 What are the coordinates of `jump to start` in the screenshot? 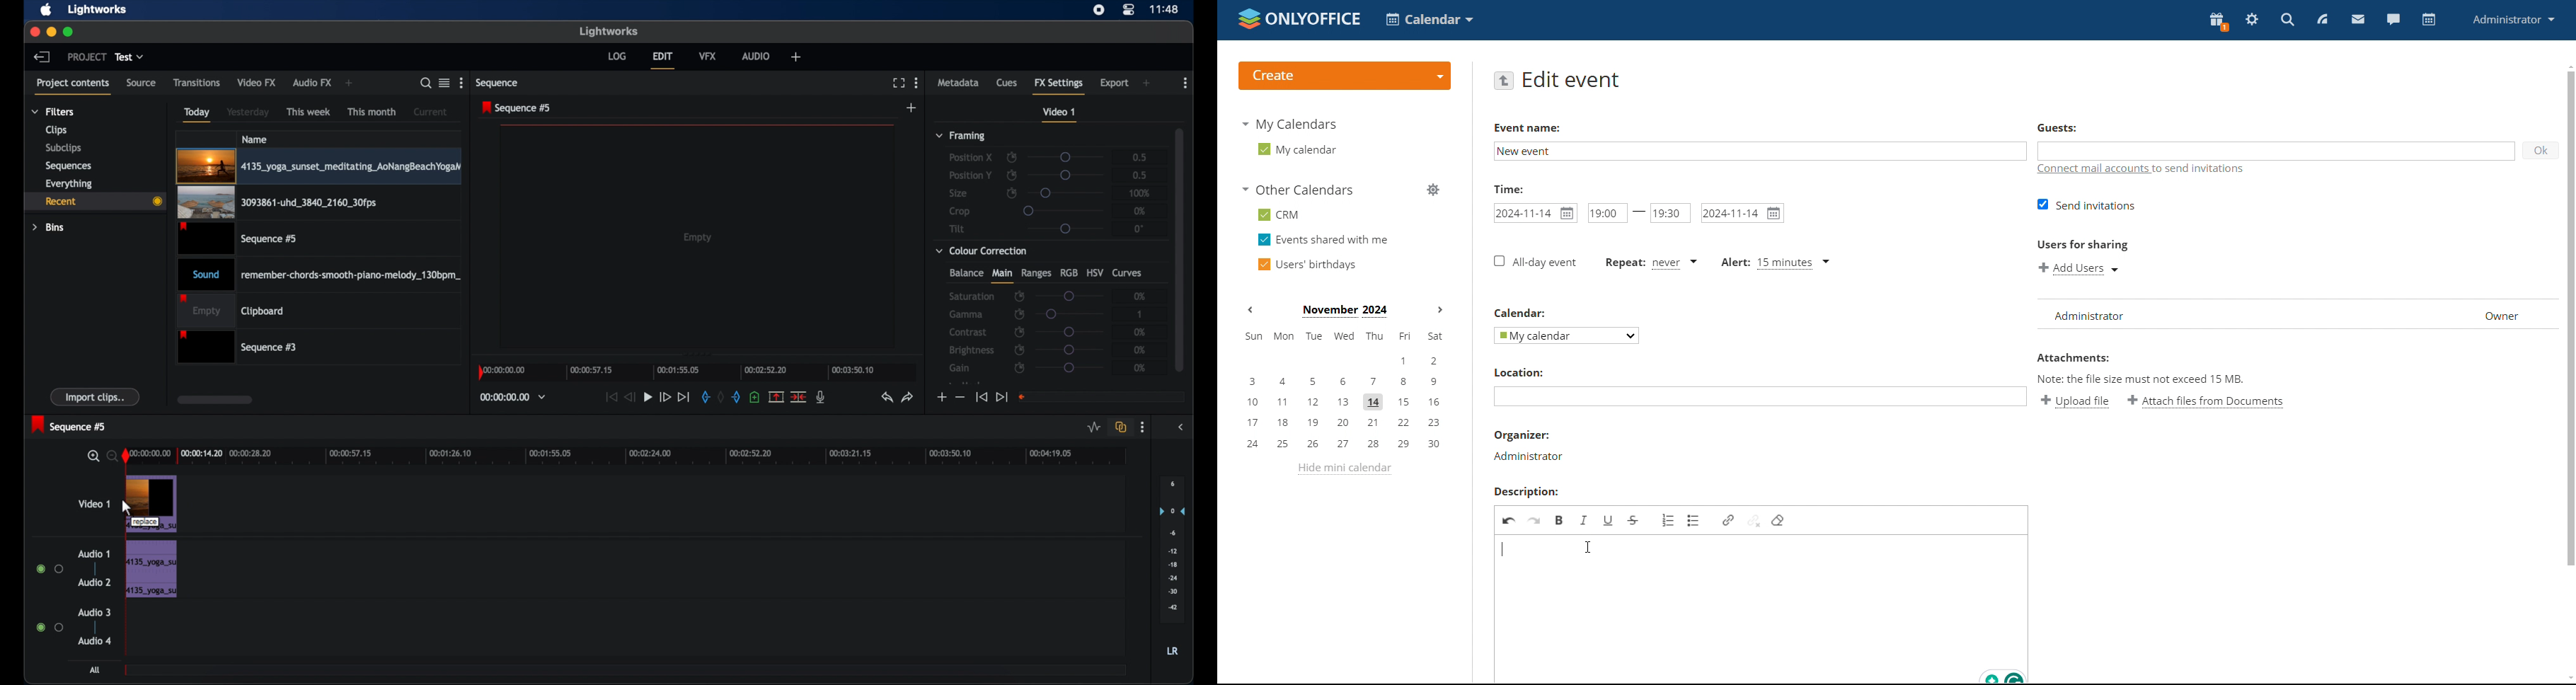 It's located at (981, 398).